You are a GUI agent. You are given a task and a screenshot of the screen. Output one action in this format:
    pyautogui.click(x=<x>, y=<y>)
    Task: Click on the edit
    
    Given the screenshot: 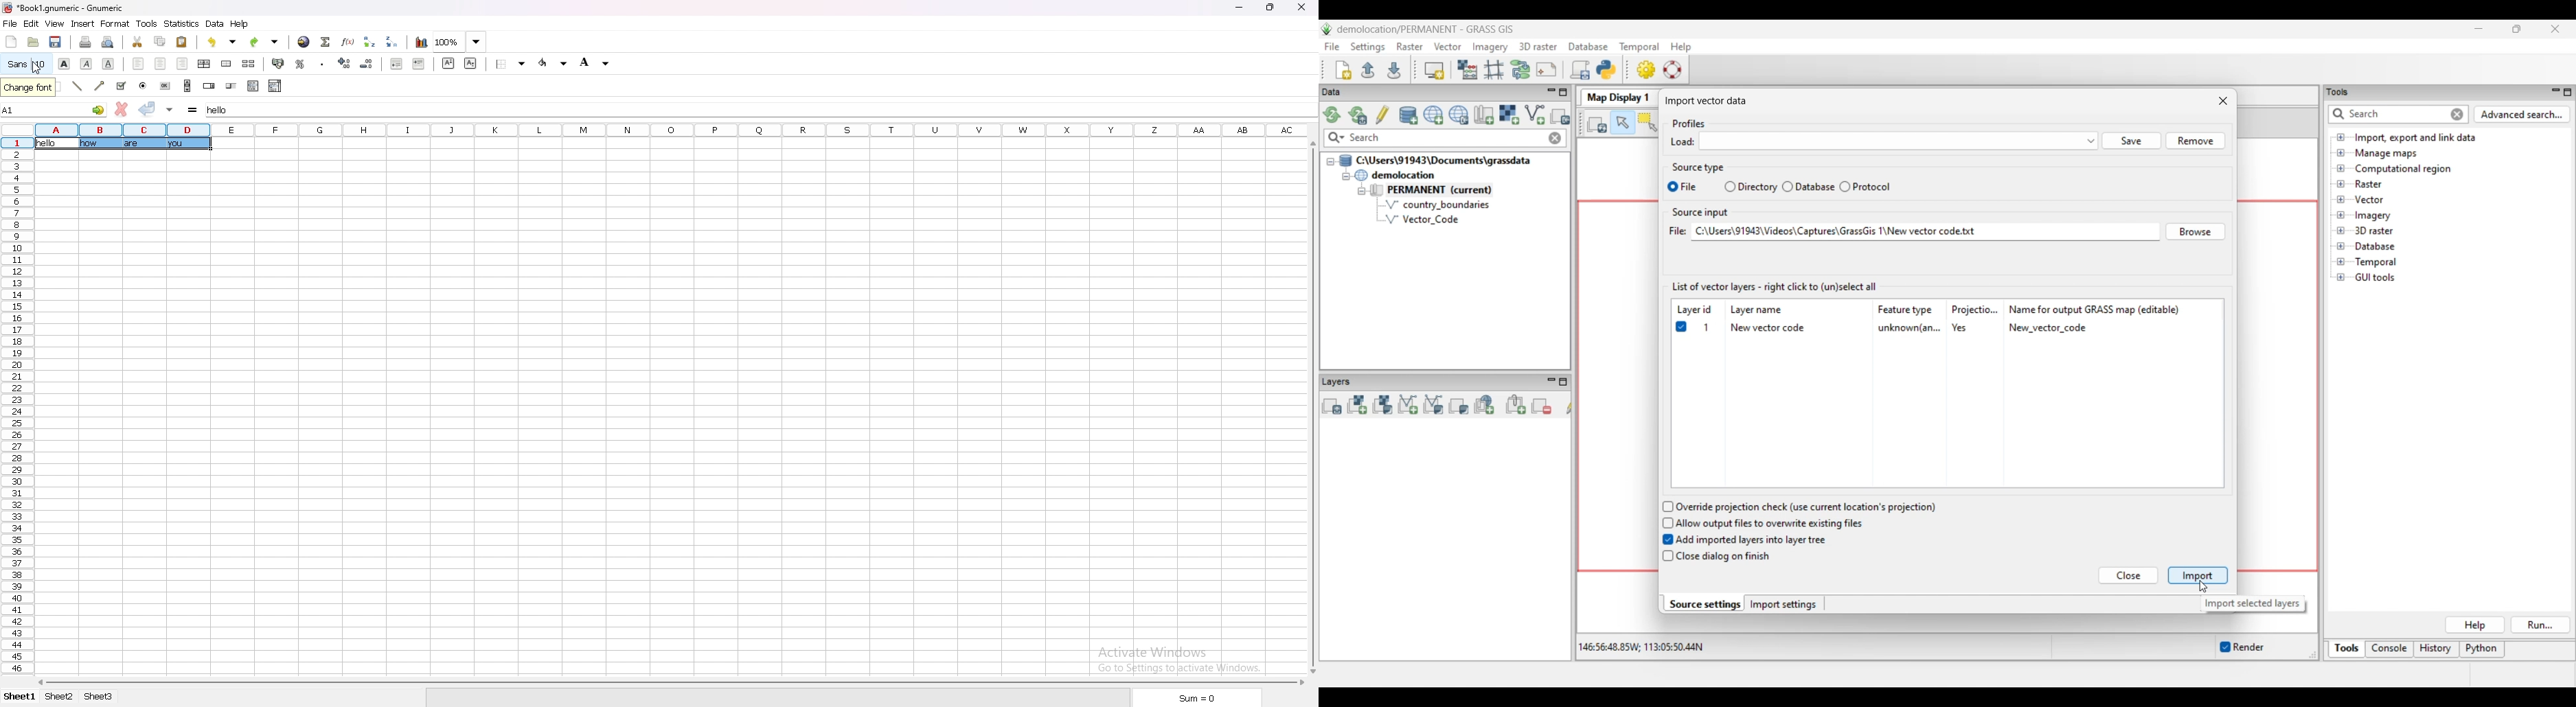 What is the action you would take?
    pyautogui.click(x=32, y=23)
    